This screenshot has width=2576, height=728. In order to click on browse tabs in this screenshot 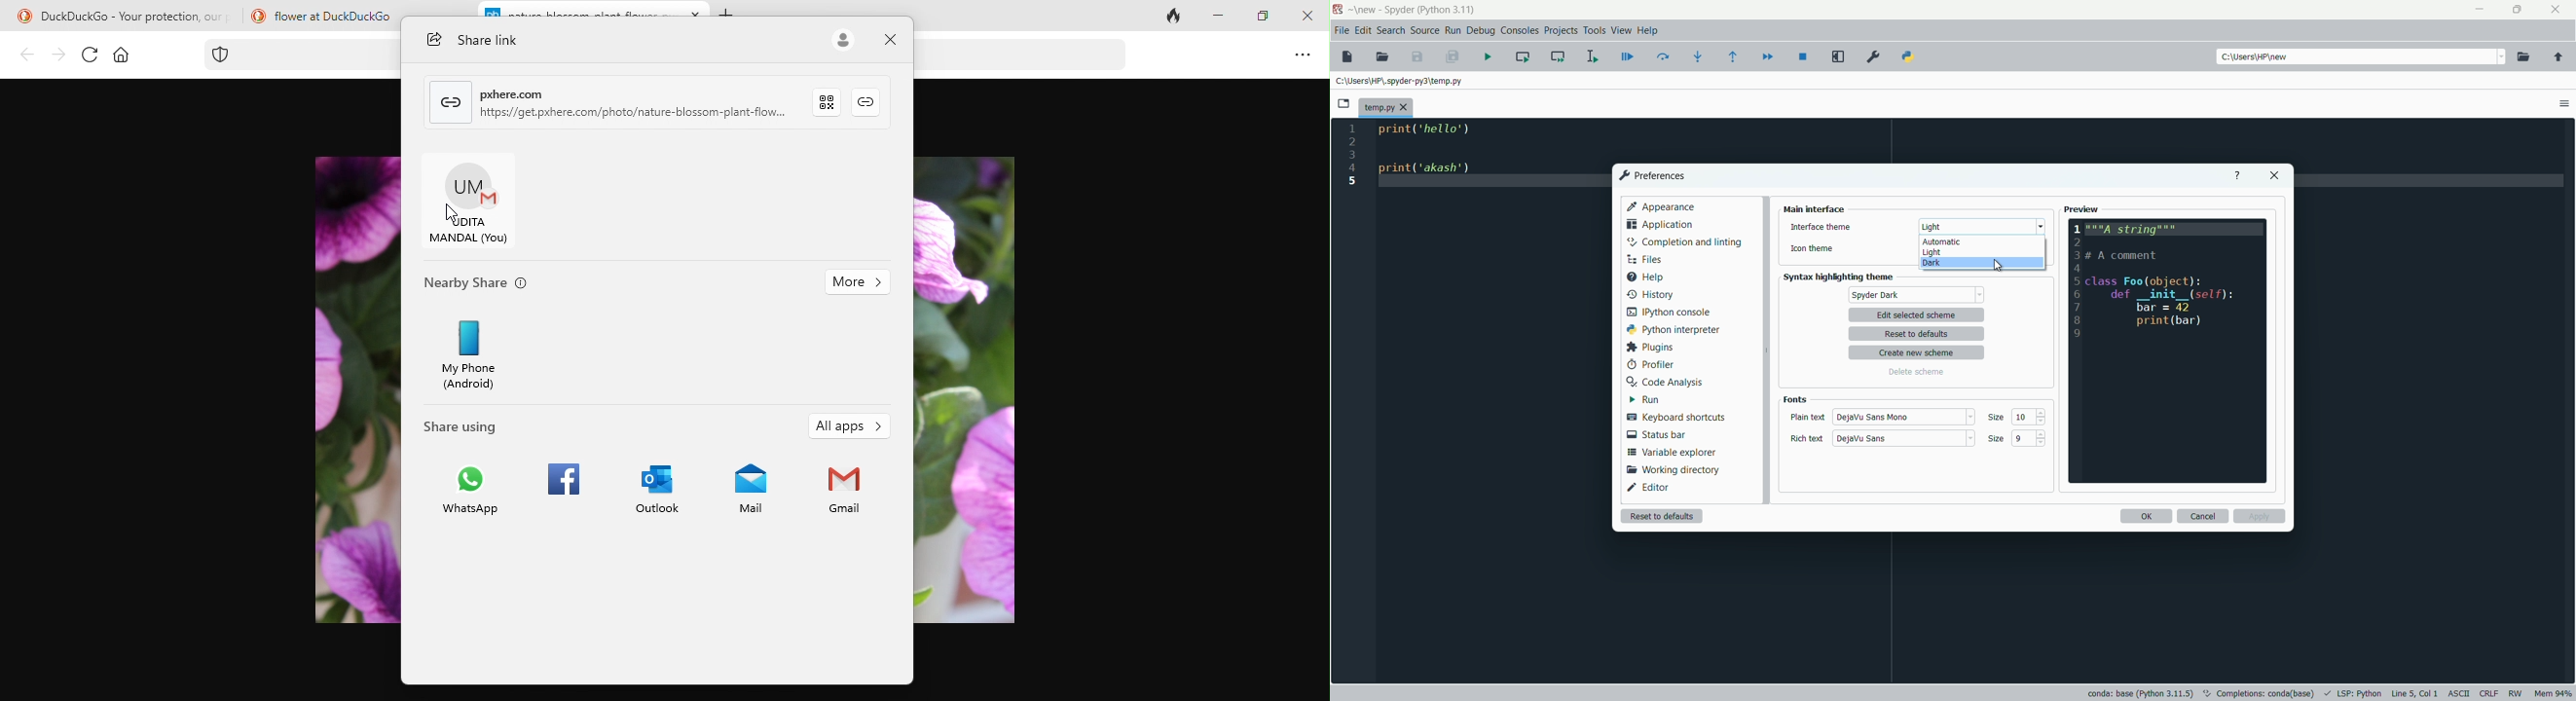, I will do `click(1345, 104)`.